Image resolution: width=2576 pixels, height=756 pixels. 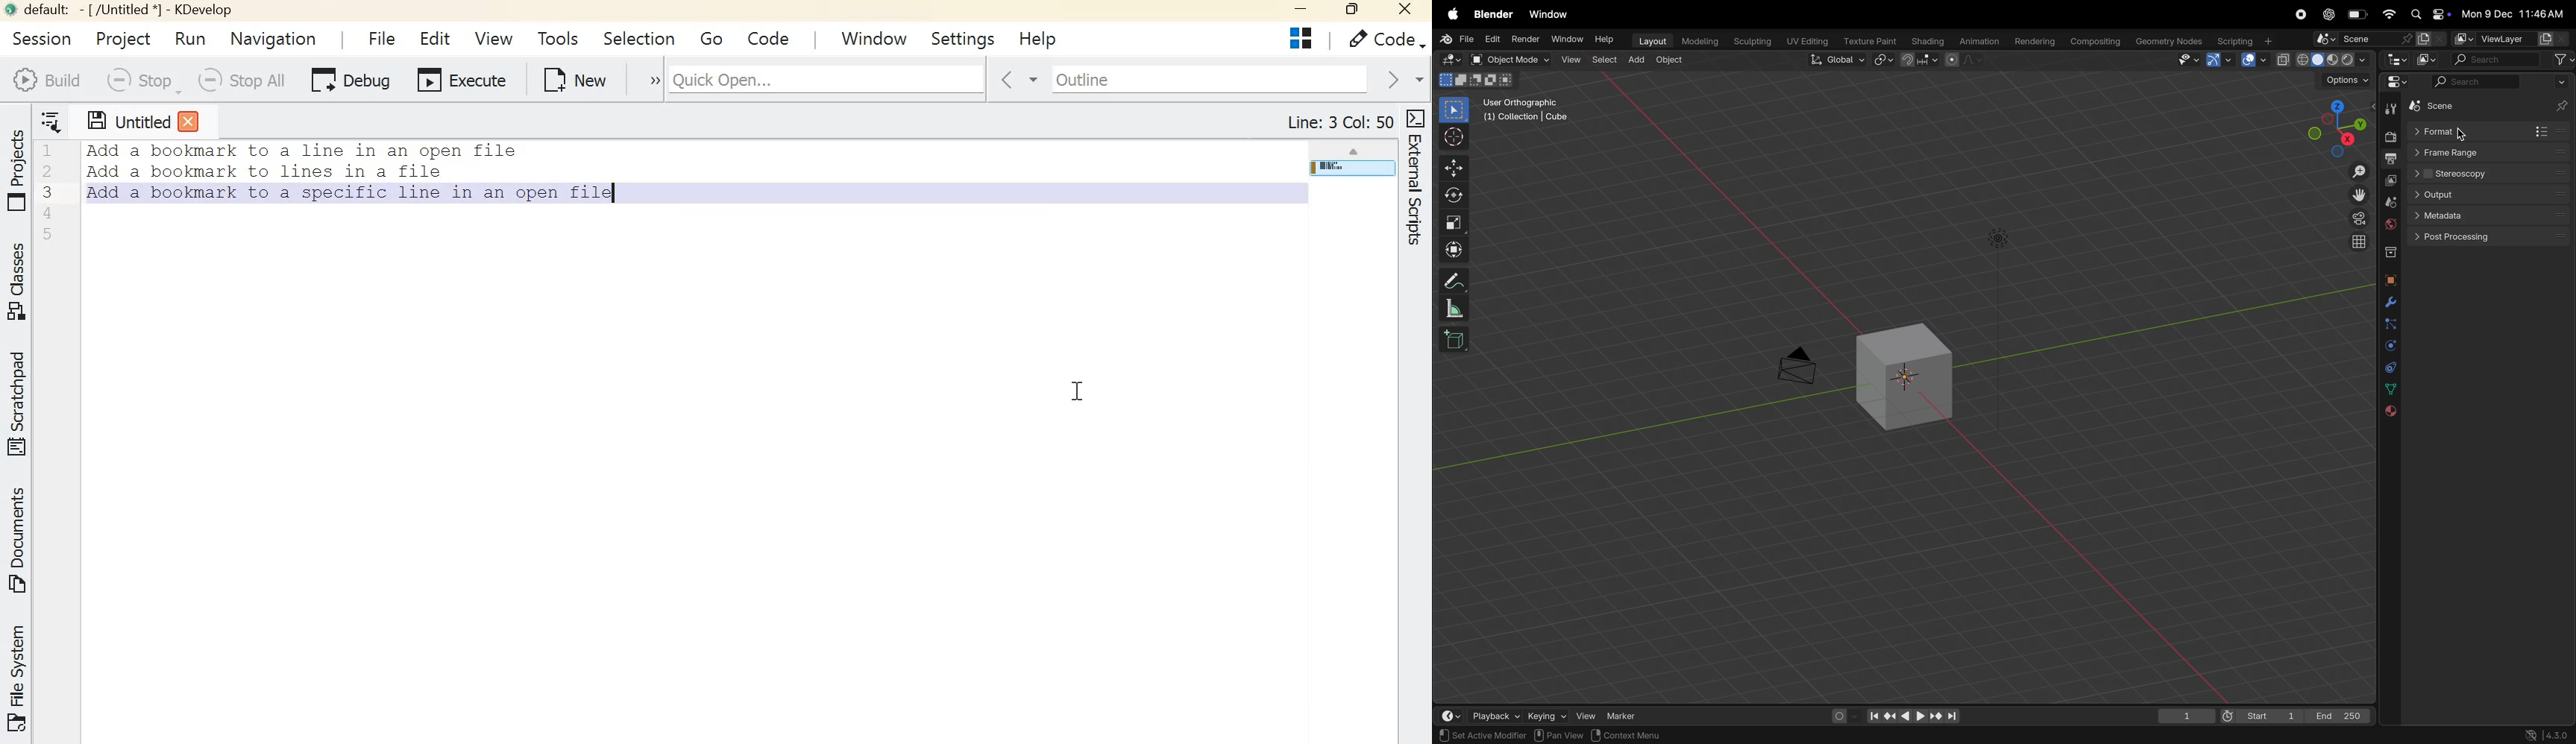 What do you see at coordinates (17, 171) in the screenshot?
I see `Projects` at bounding box center [17, 171].